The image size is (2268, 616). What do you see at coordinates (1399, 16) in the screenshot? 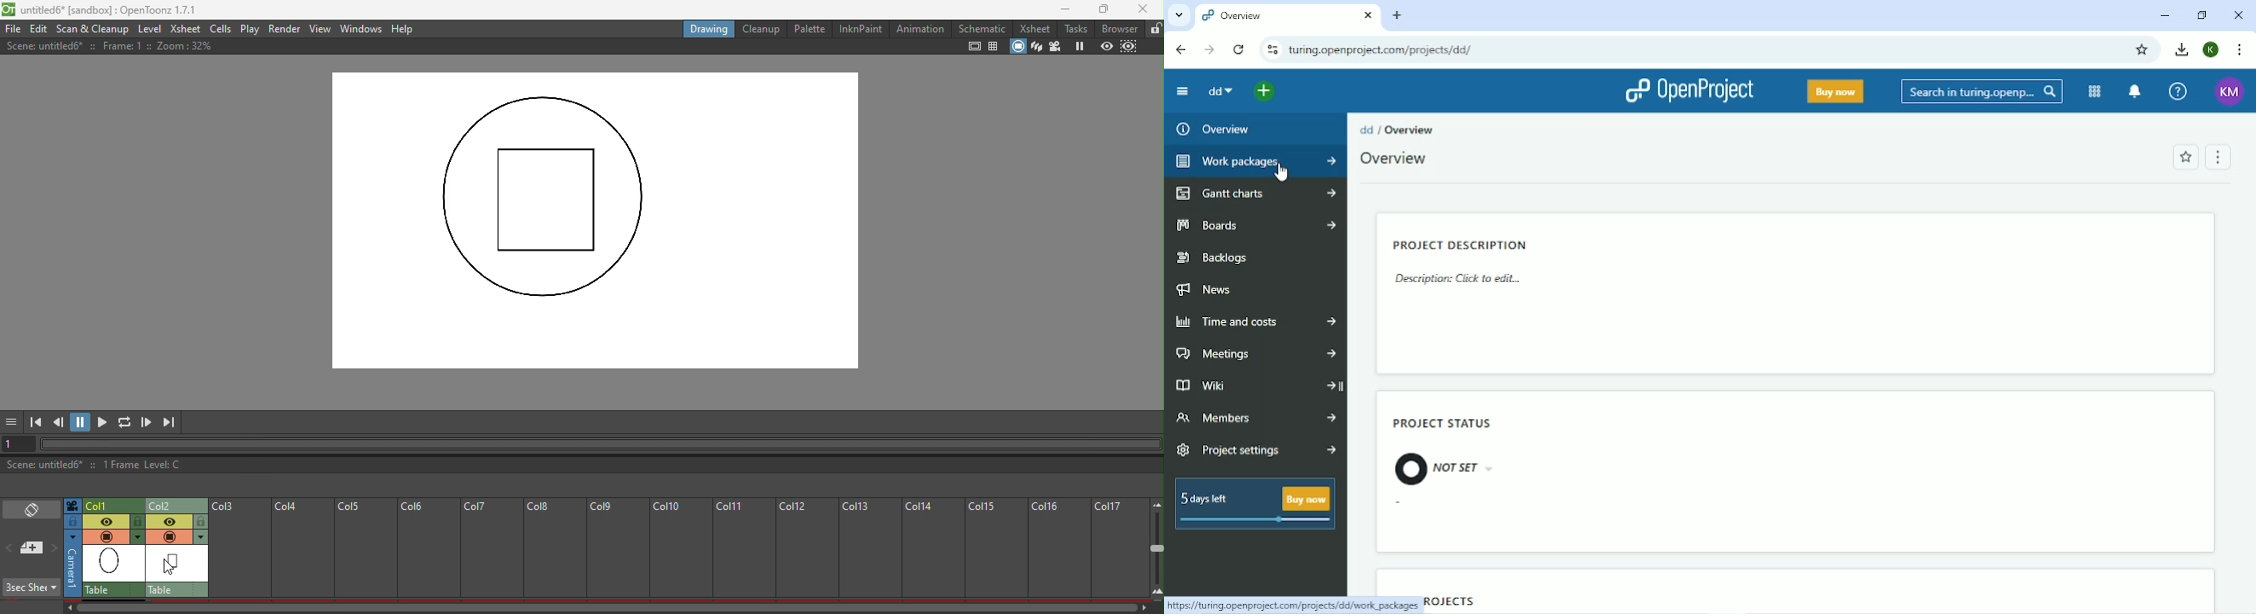
I see `New tab` at bounding box center [1399, 16].